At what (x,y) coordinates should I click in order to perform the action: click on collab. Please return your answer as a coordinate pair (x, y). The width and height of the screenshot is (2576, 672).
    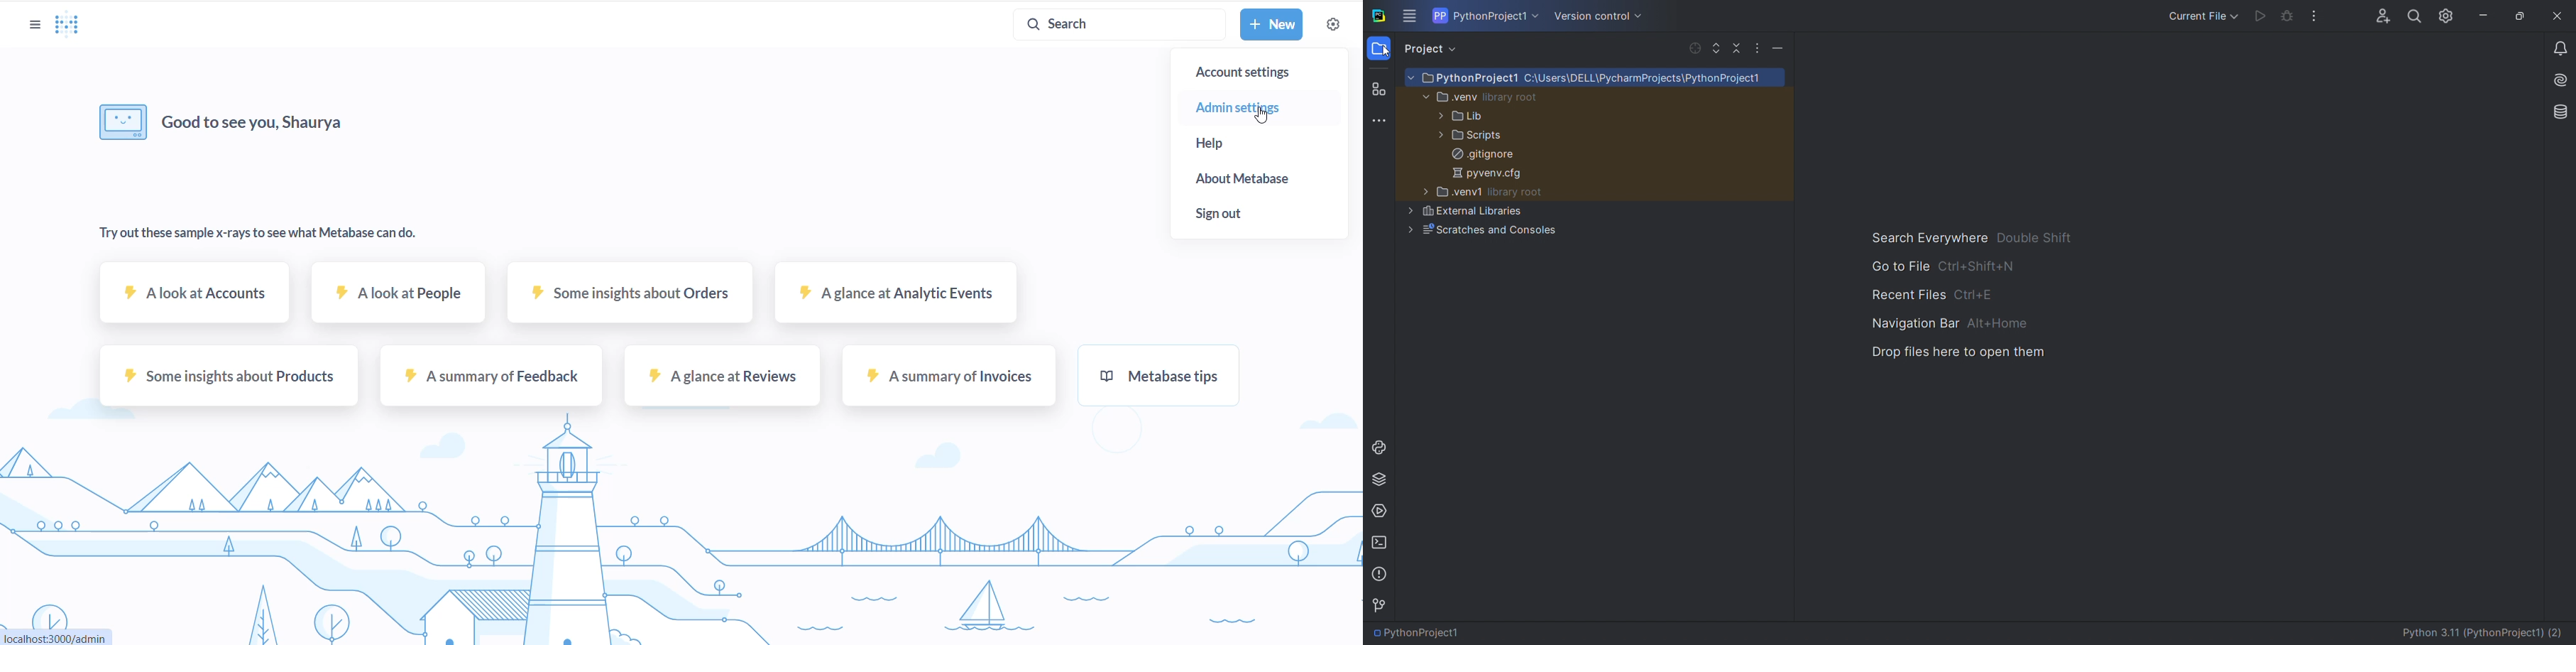
    Looking at the image, I should click on (2380, 15).